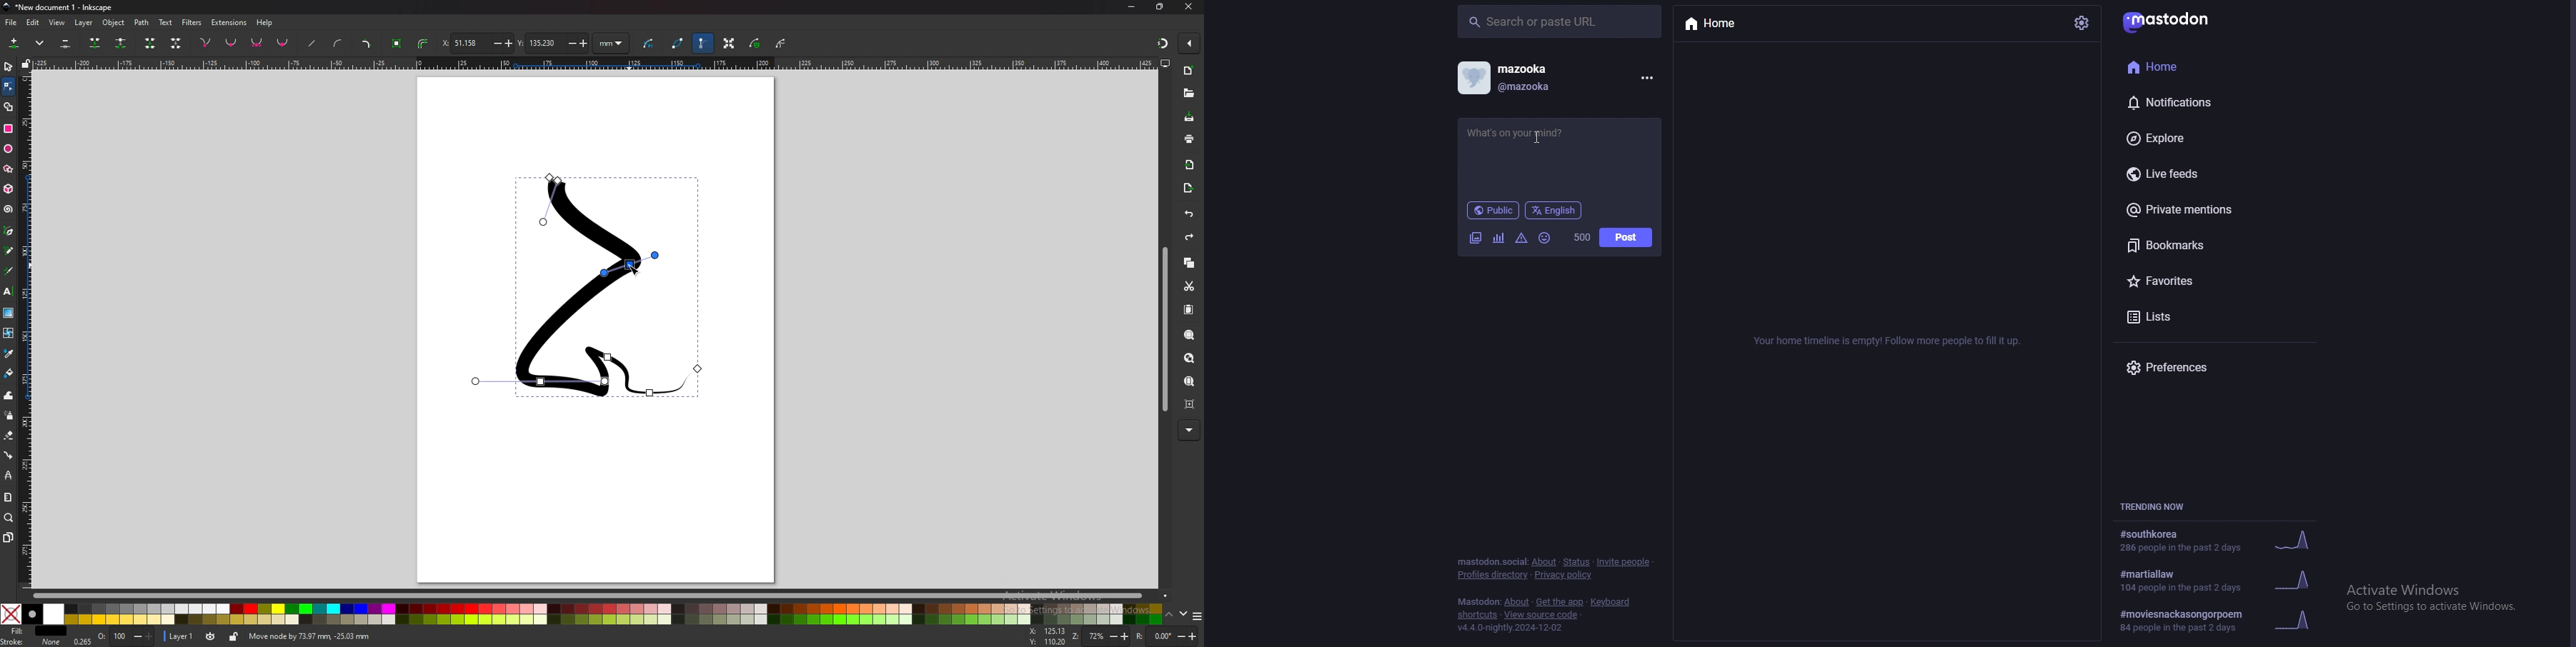  What do you see at coordinates (651, 44) in the screenshot?
I see `next path effect parameter` at bounding box center [651, 44].